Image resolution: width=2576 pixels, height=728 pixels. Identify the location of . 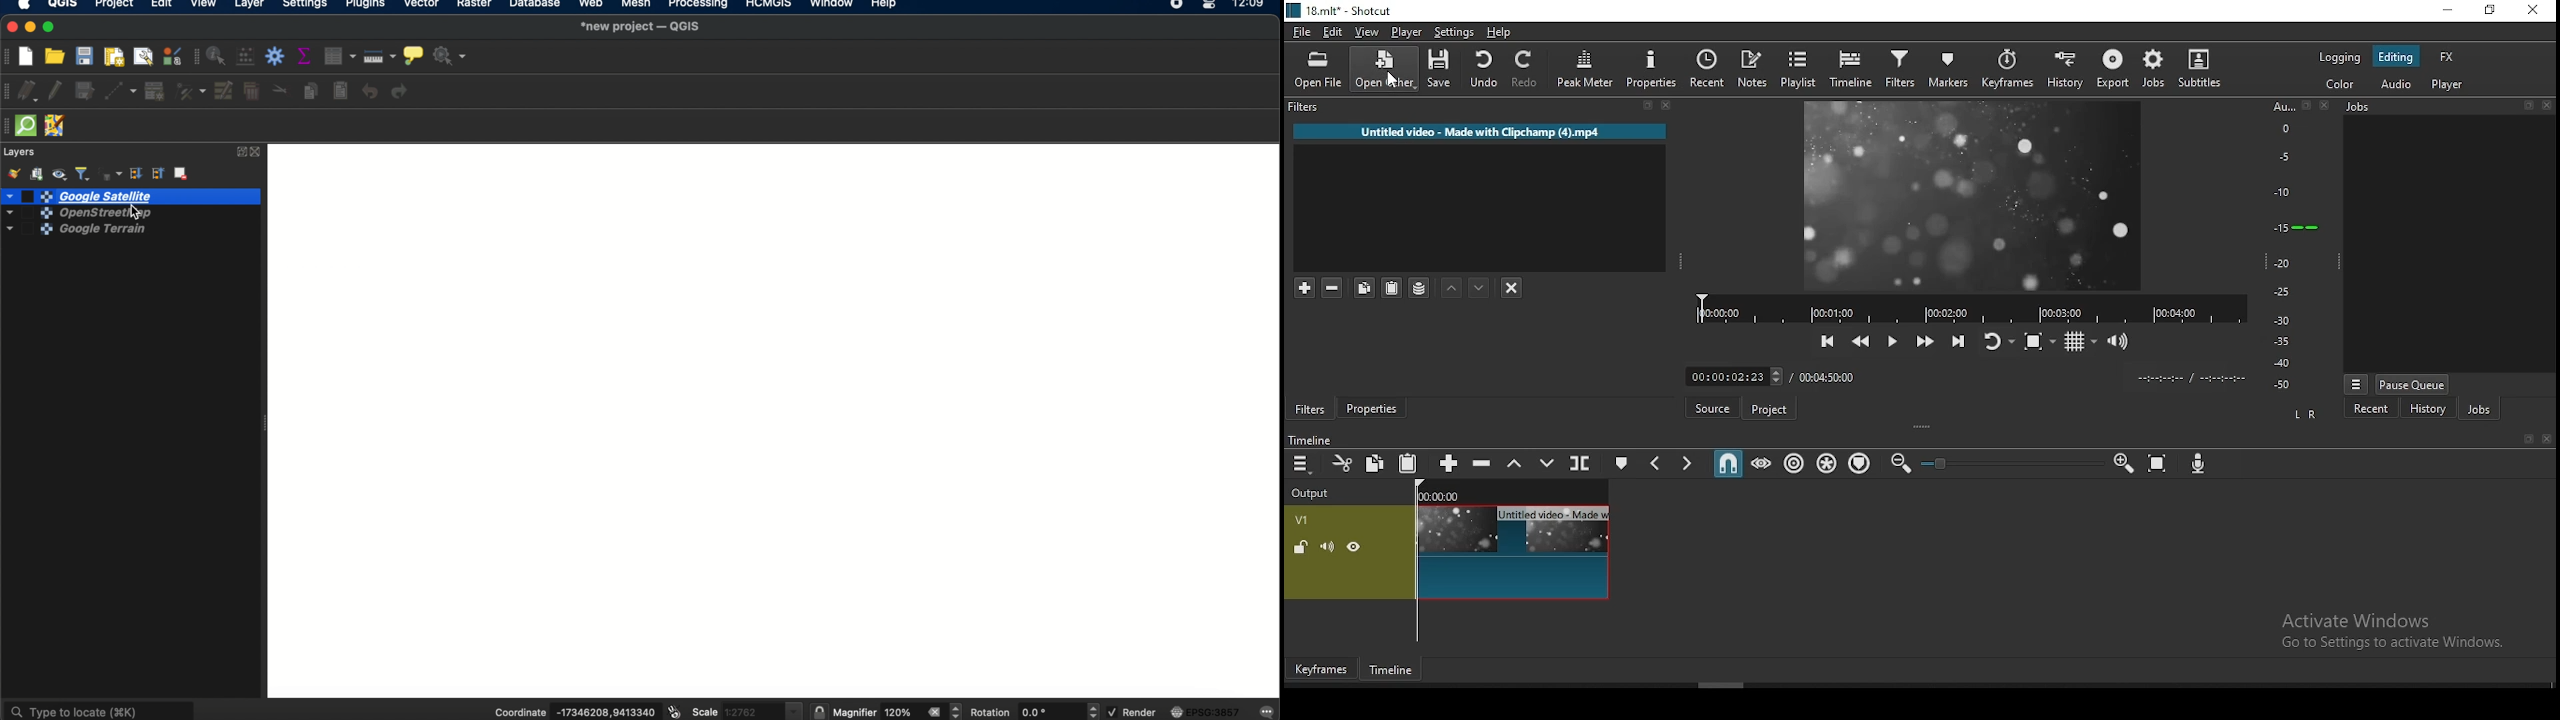
(1923, 342).